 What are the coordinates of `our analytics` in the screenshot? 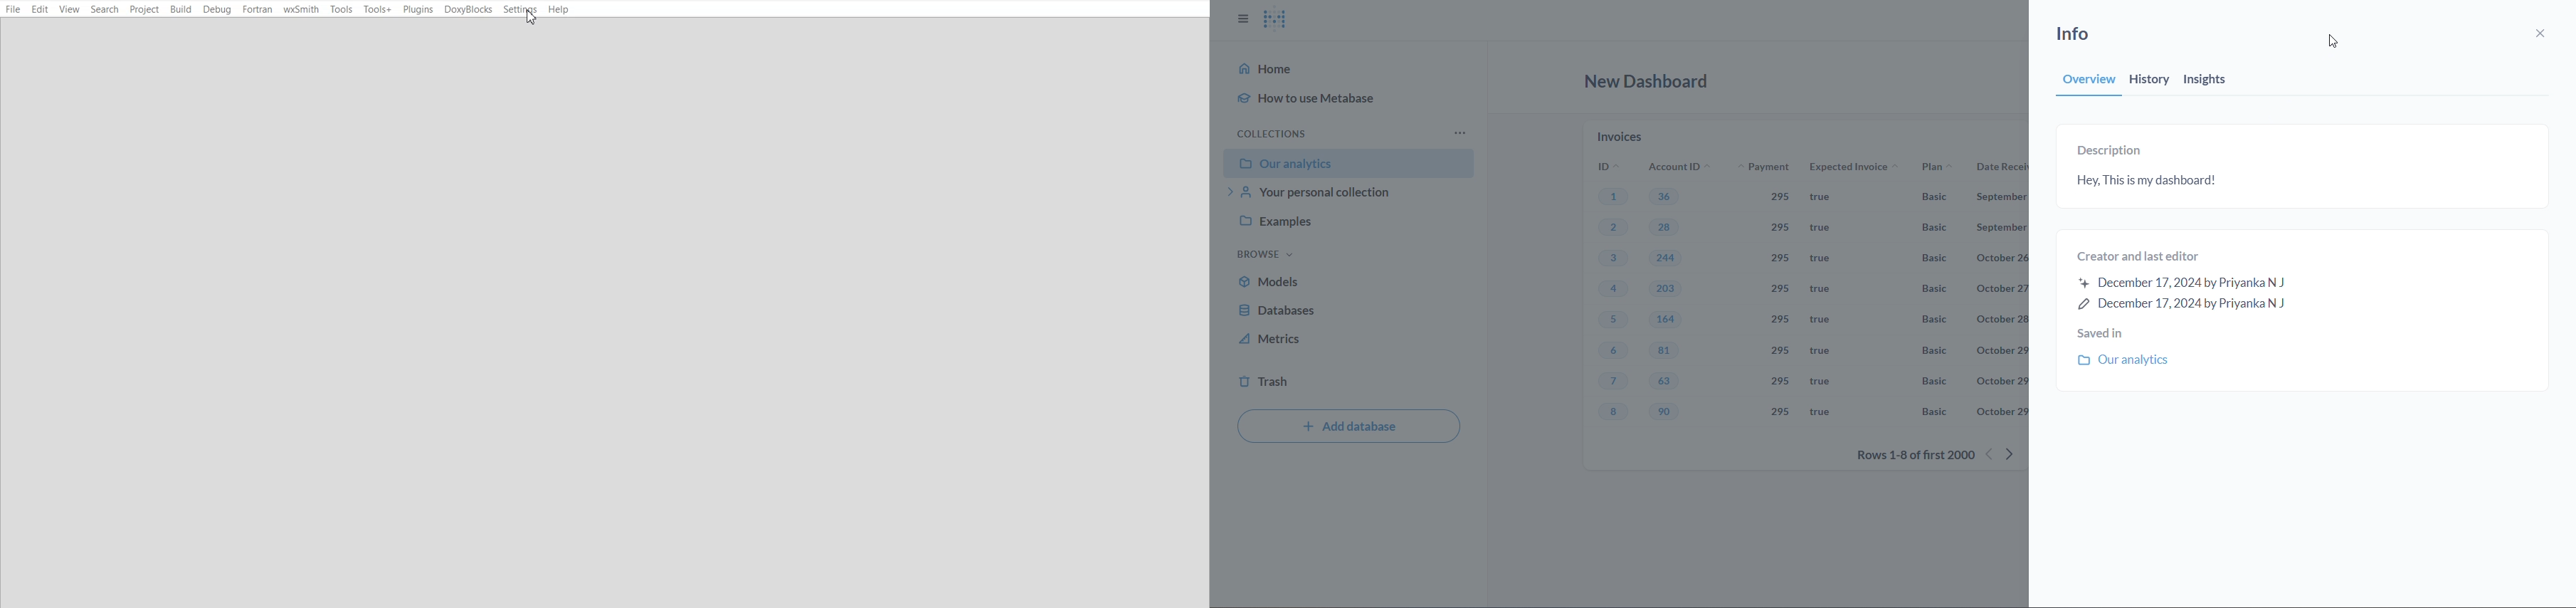 It's located at (1348, 163).